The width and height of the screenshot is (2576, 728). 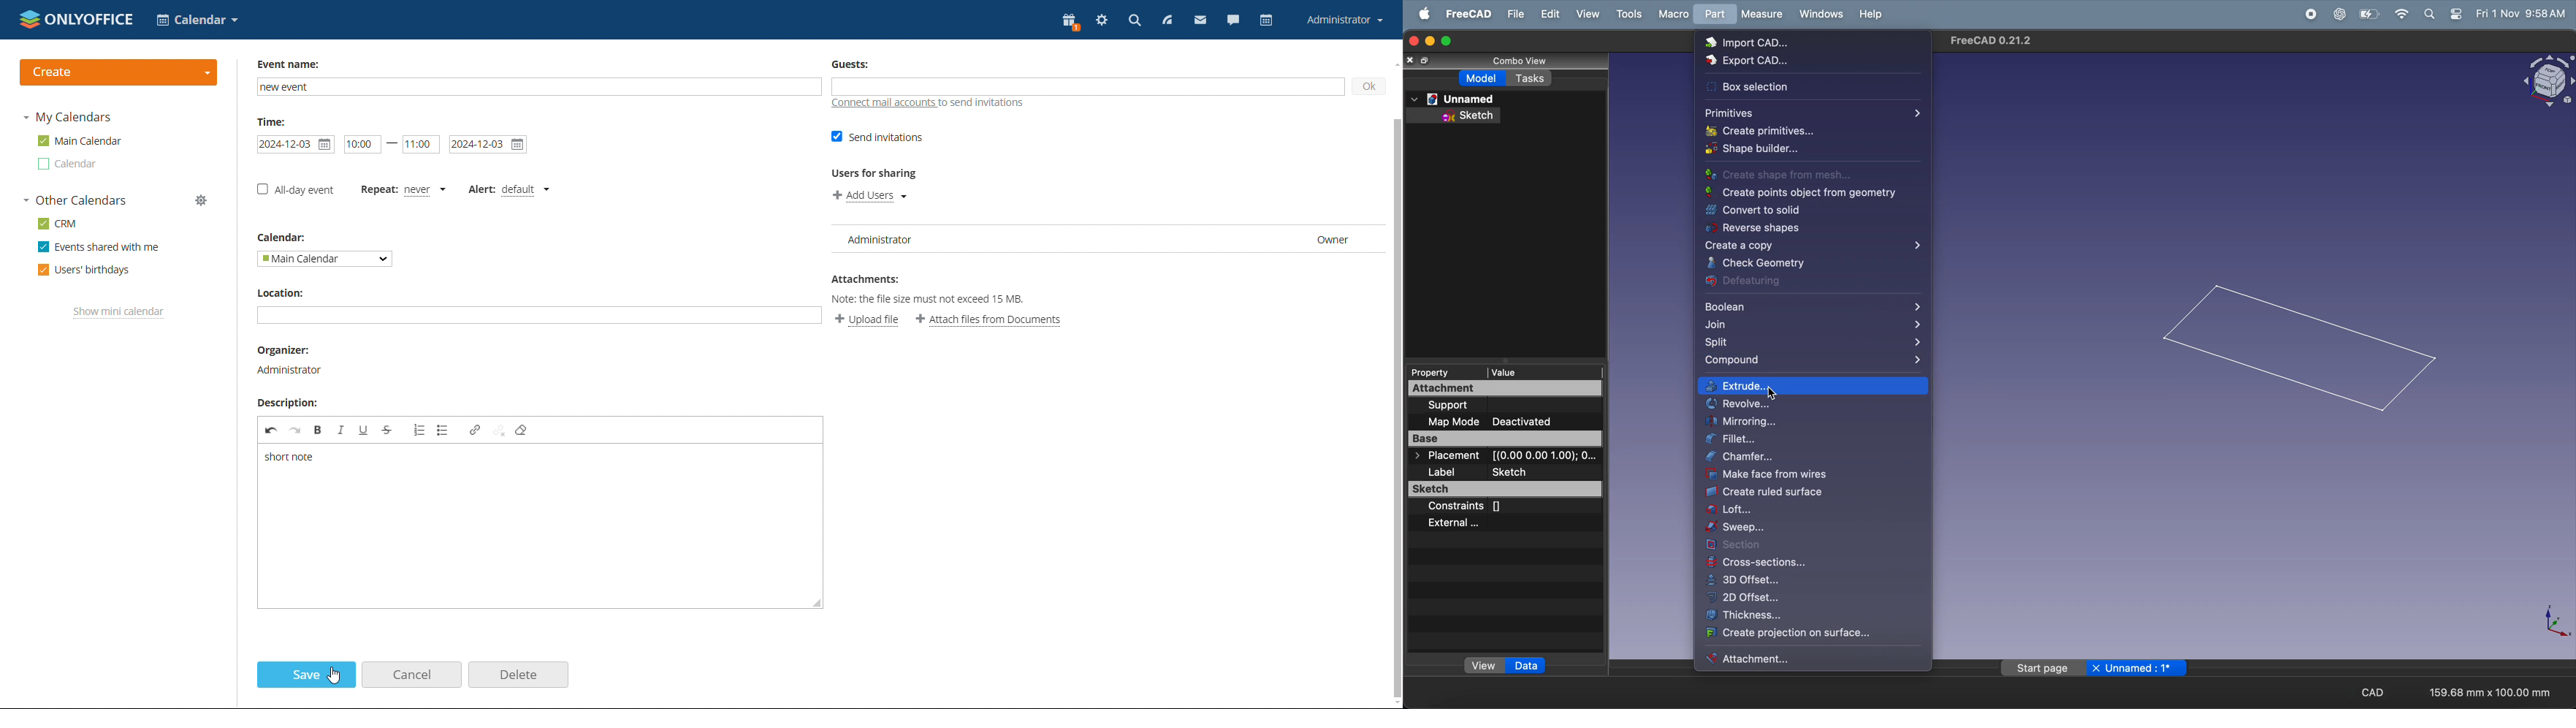 What do you see at coordinates (2493, 692) in the screenshot?
I see `aspect ratio` at bounding box center [2493, 692].